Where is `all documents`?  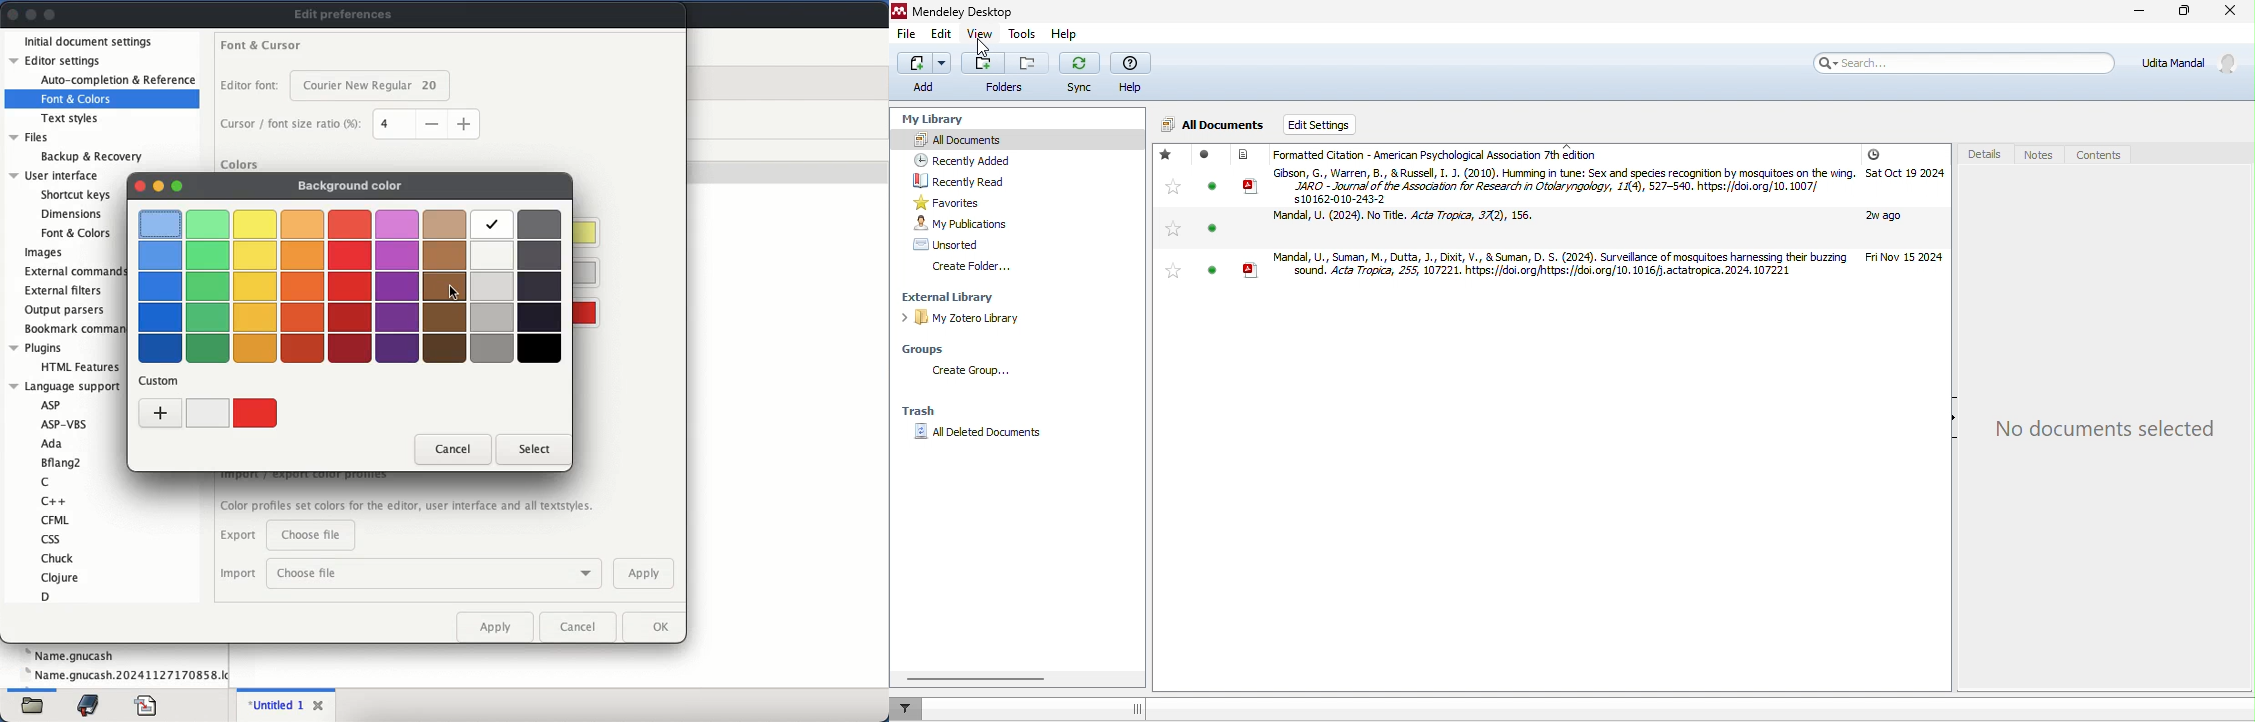 all documents is located at coordinates (989, 138).